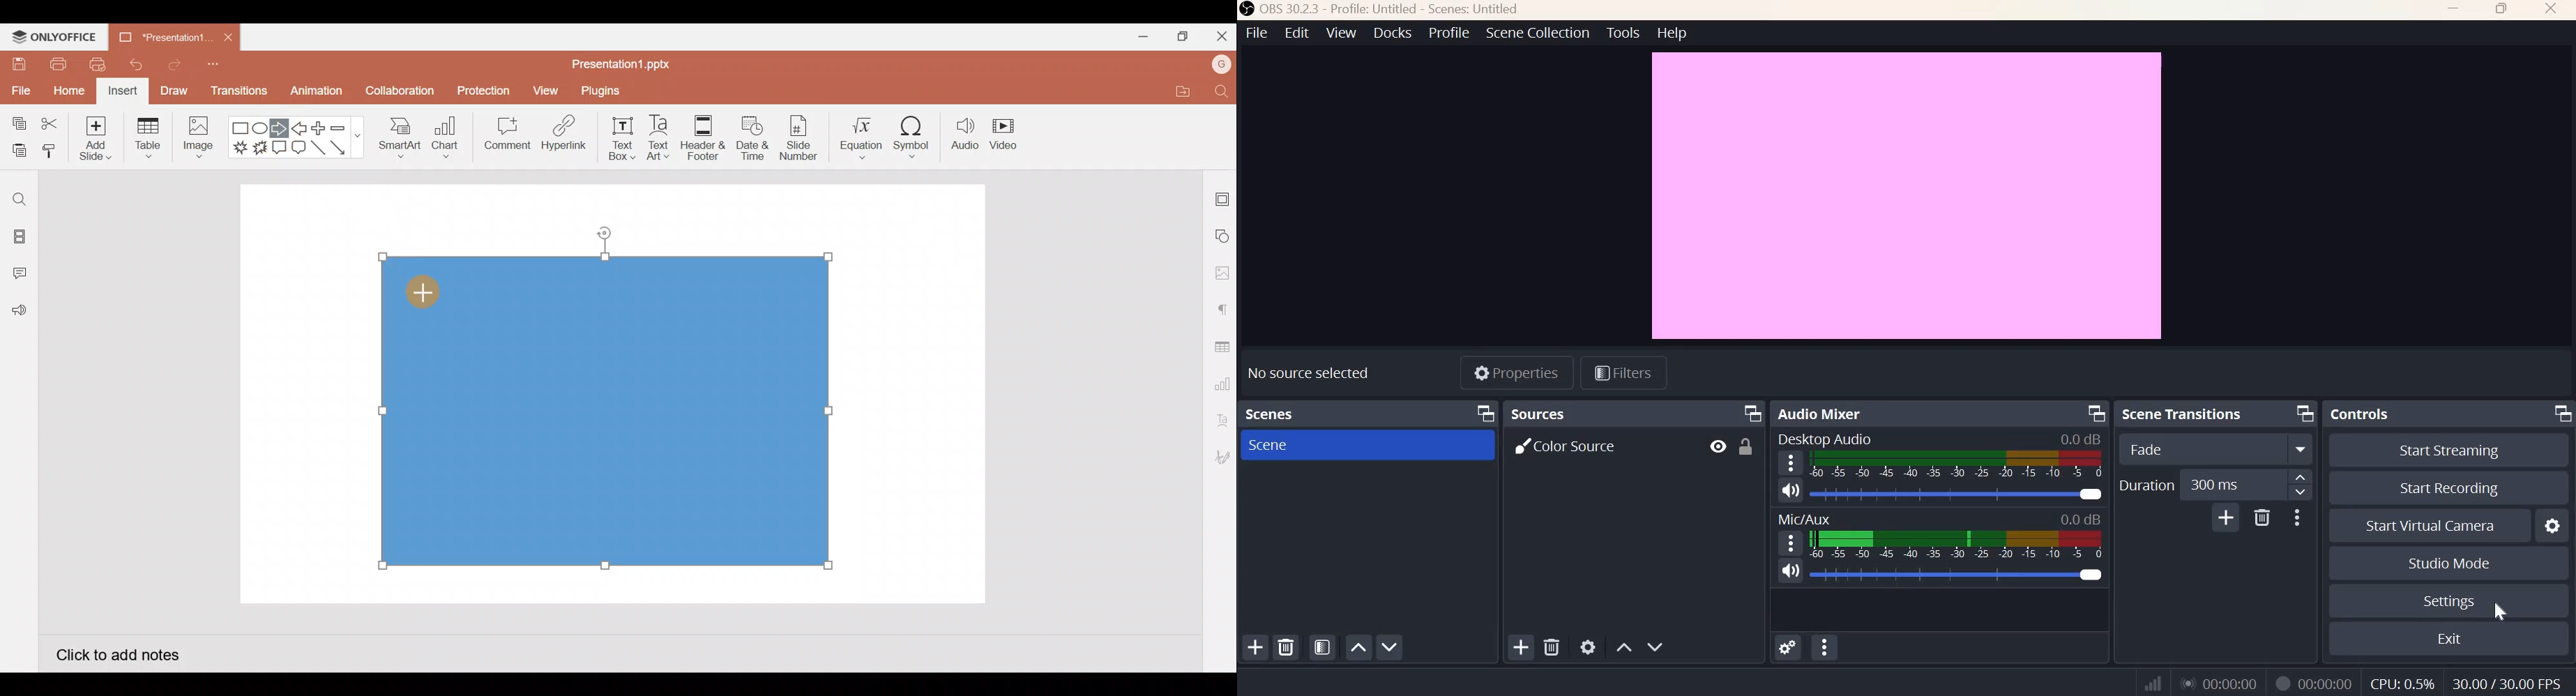  I want to click on Advances Audio Properties, so click(1788, 646).